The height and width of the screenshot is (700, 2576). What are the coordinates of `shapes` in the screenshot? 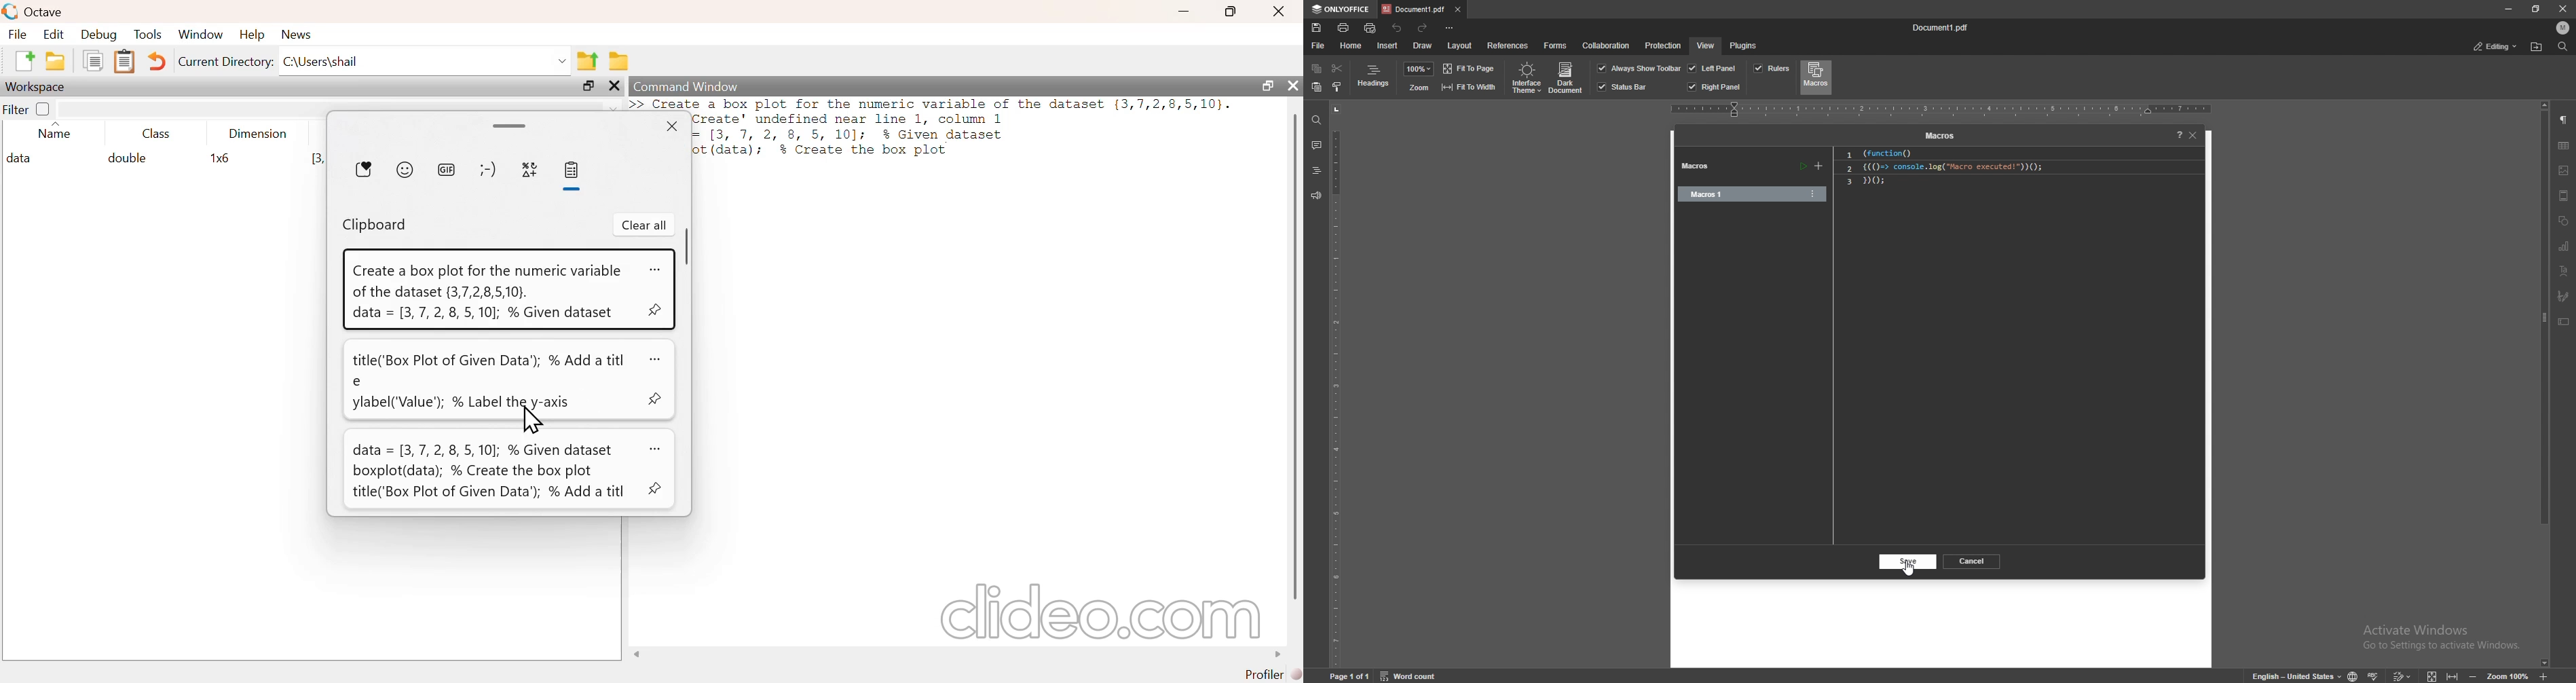 It's located at (2564, 220).